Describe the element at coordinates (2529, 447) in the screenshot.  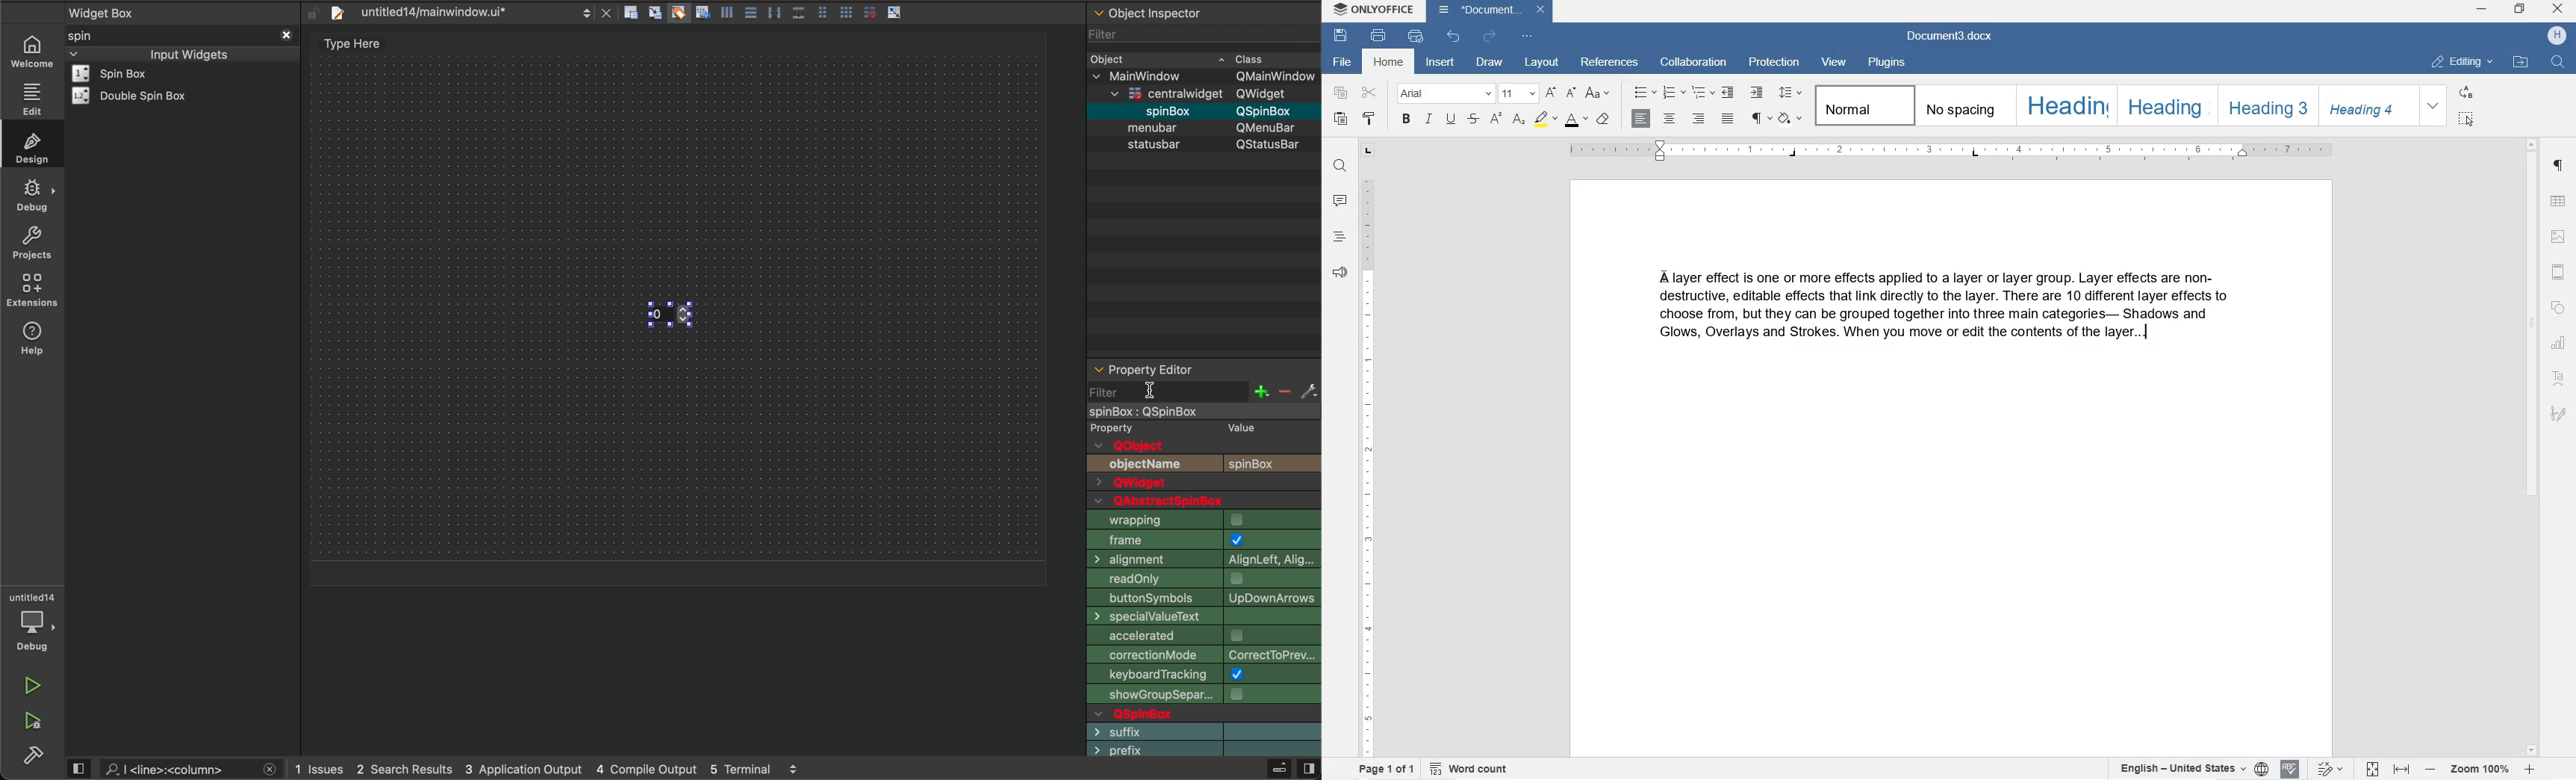
I see `SCROLLBAR` at that location.